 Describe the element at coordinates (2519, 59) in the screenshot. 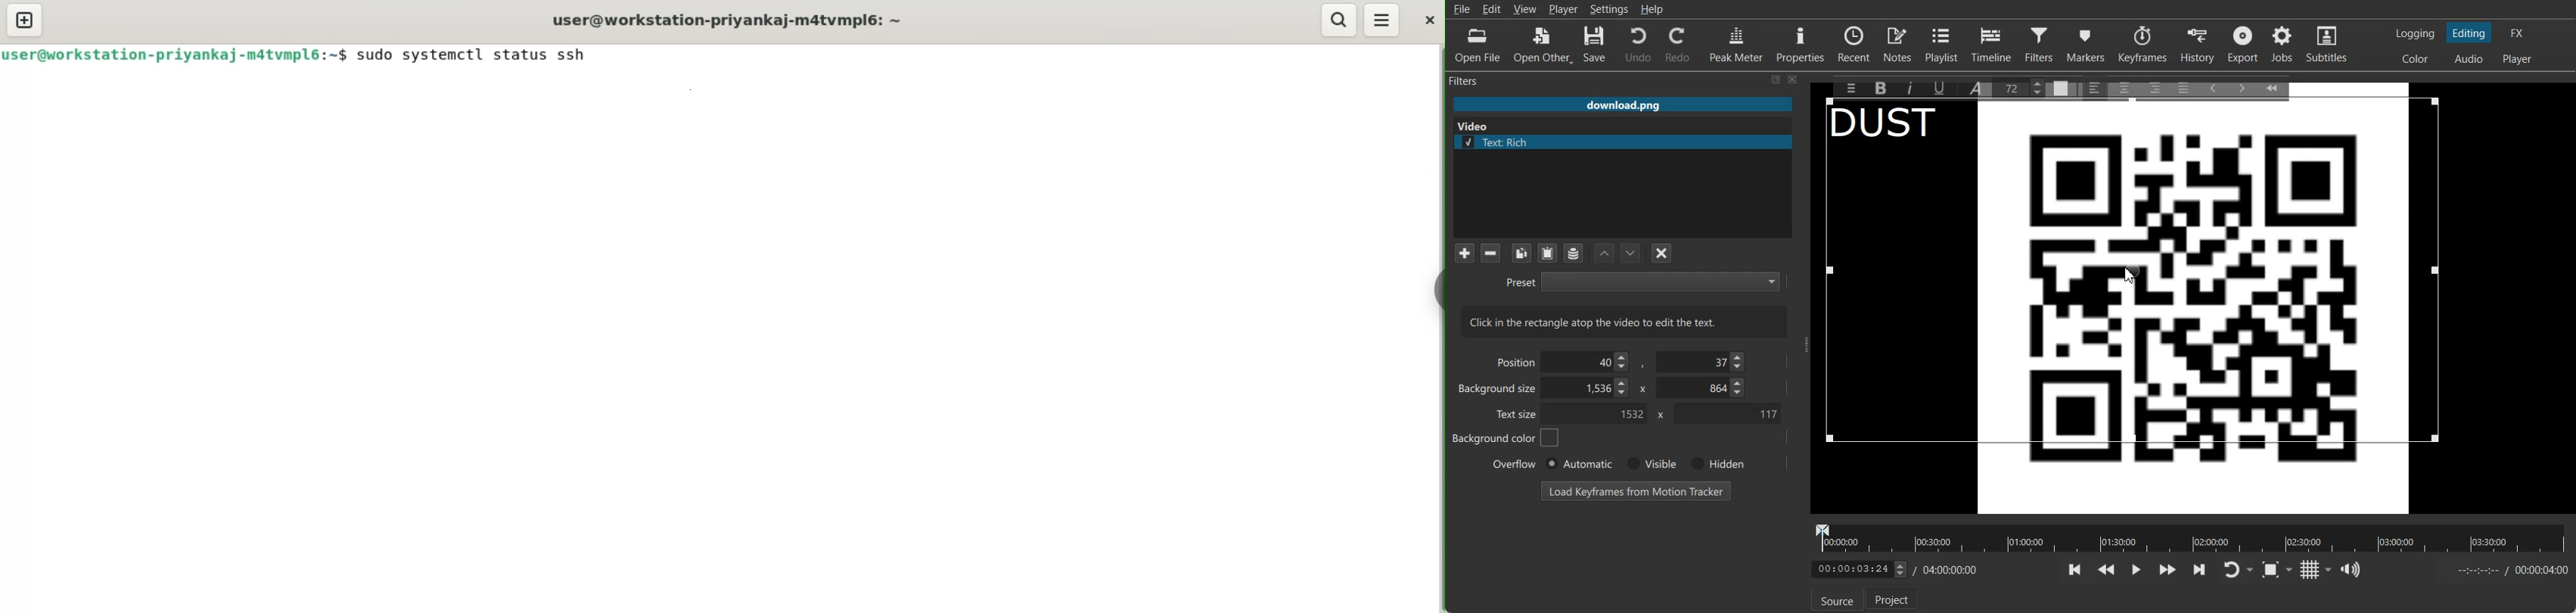

I see `Switching to the Player only layout` at that location.